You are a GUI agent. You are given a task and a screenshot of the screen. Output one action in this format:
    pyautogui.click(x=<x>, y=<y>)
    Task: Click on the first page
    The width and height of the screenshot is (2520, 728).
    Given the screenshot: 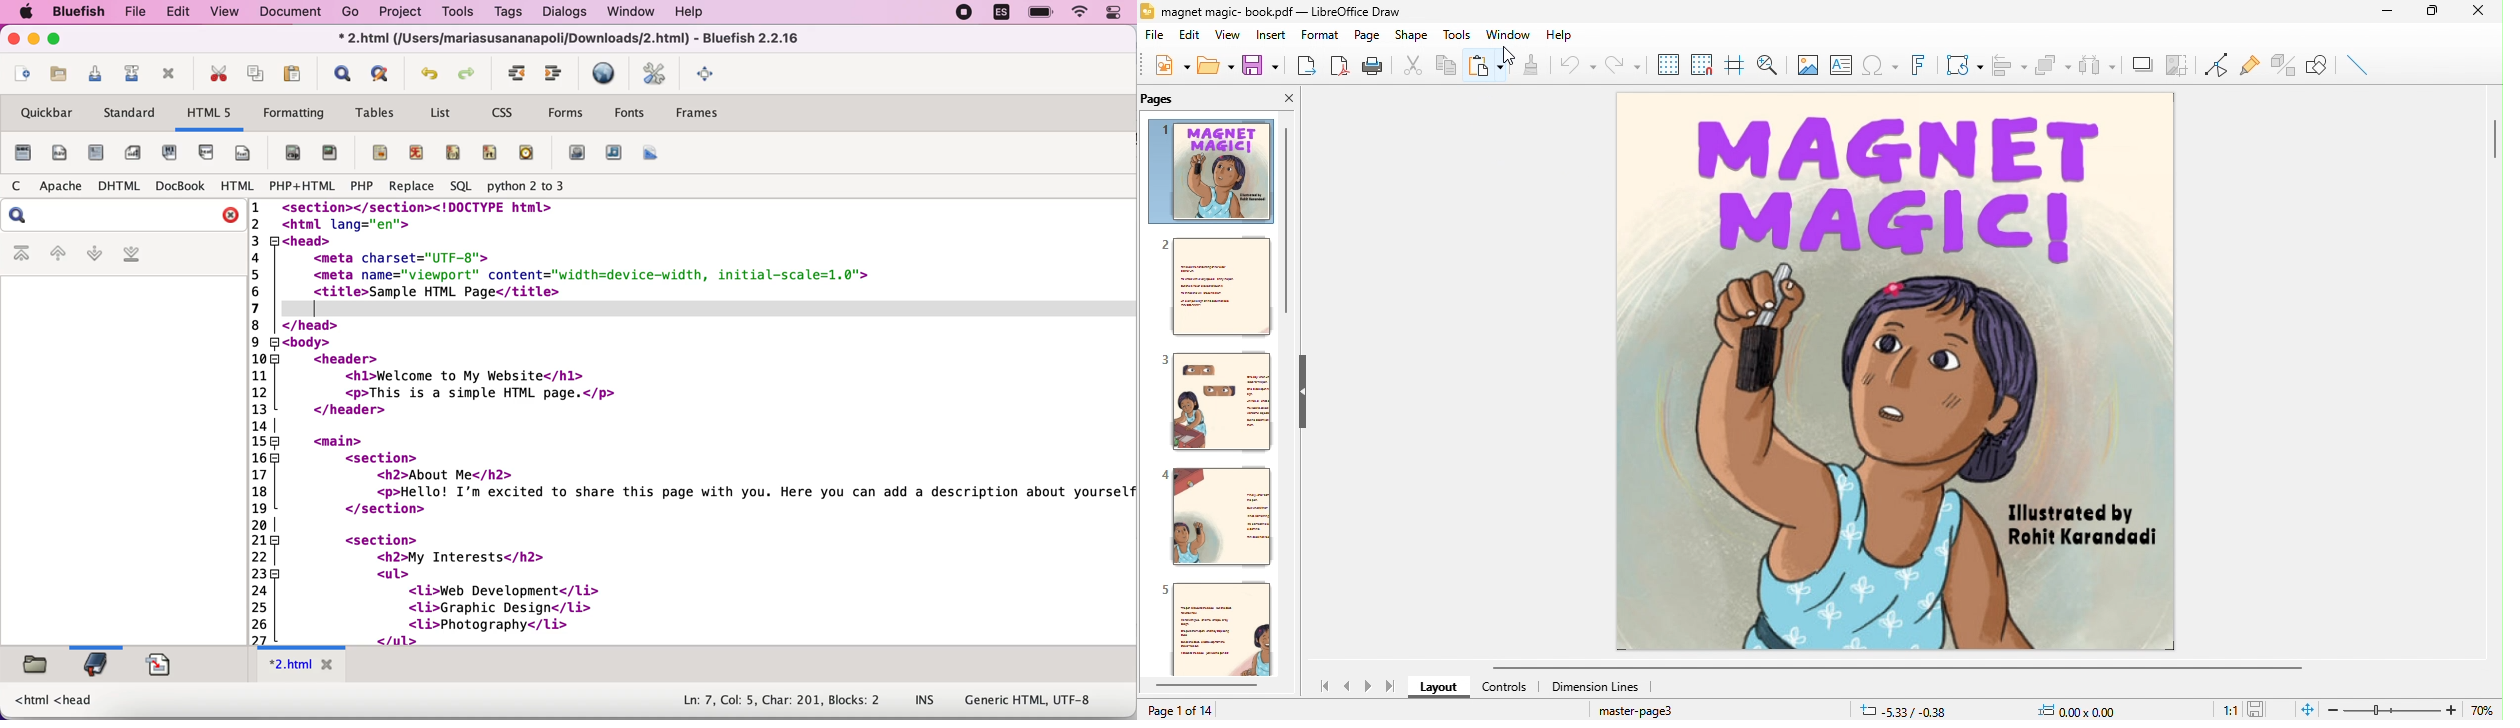 What is the action you would take?
    pyautogui.click(x=1323, y=685)
    